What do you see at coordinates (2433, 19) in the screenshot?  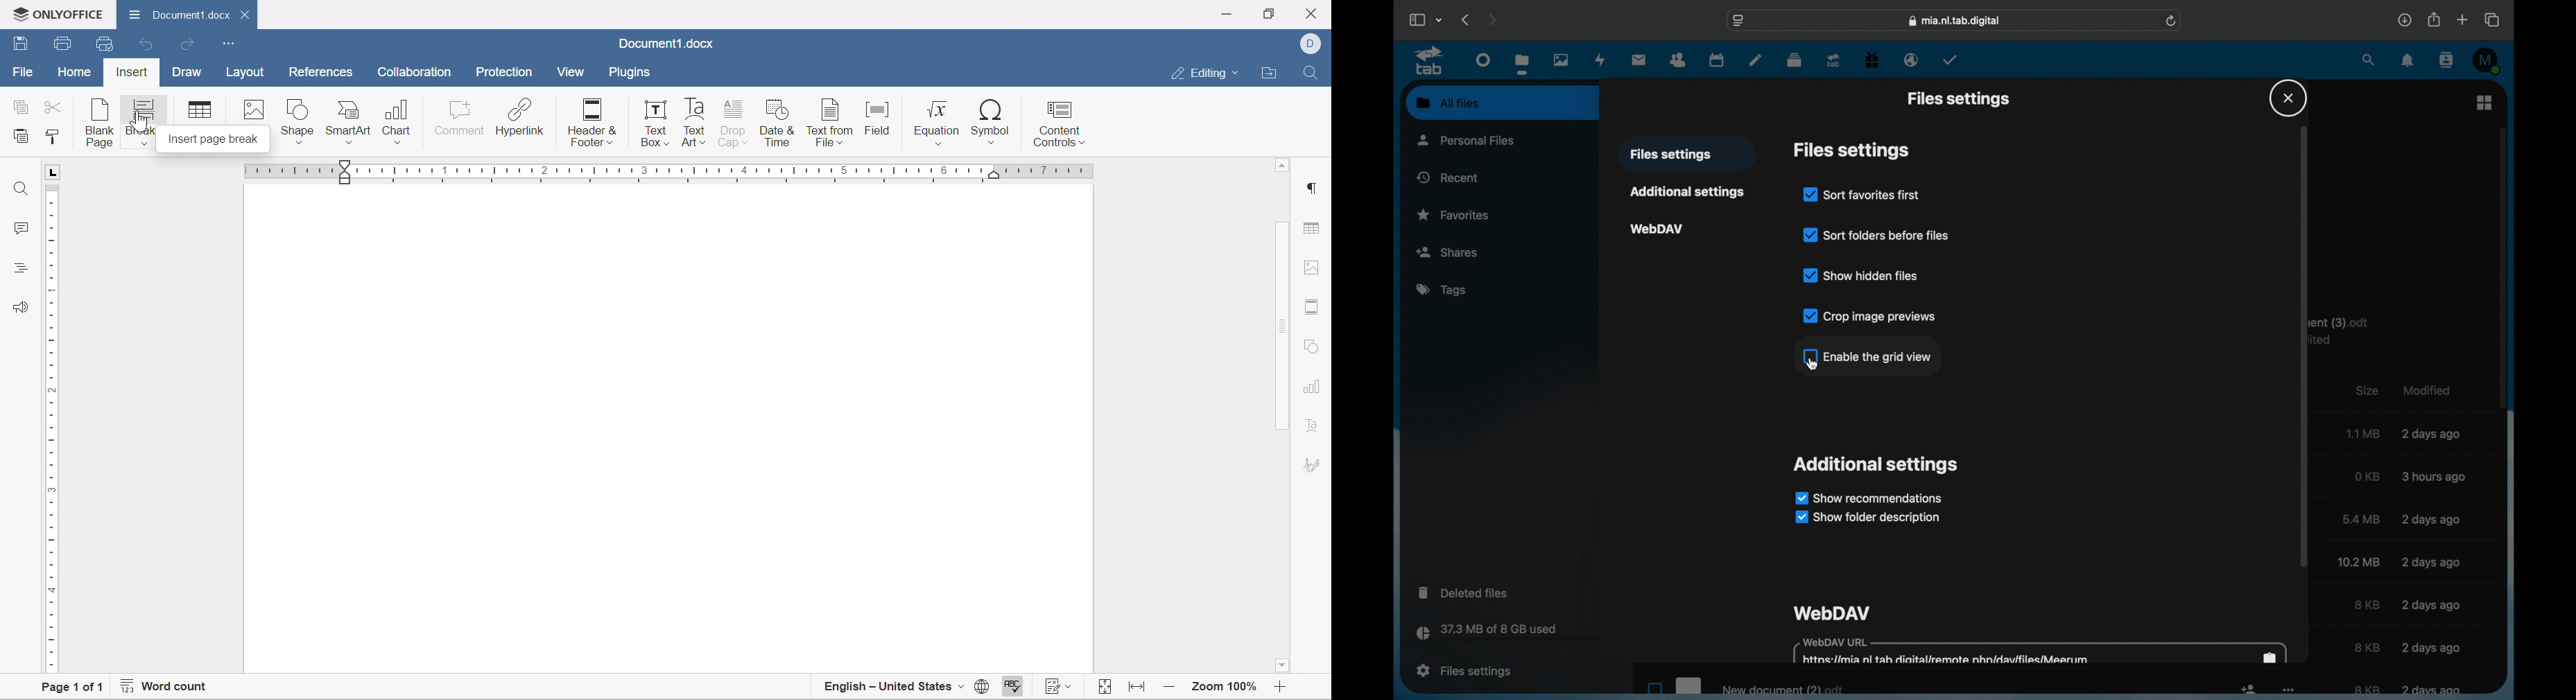 I see `share` at bounding box center [2433, 19].